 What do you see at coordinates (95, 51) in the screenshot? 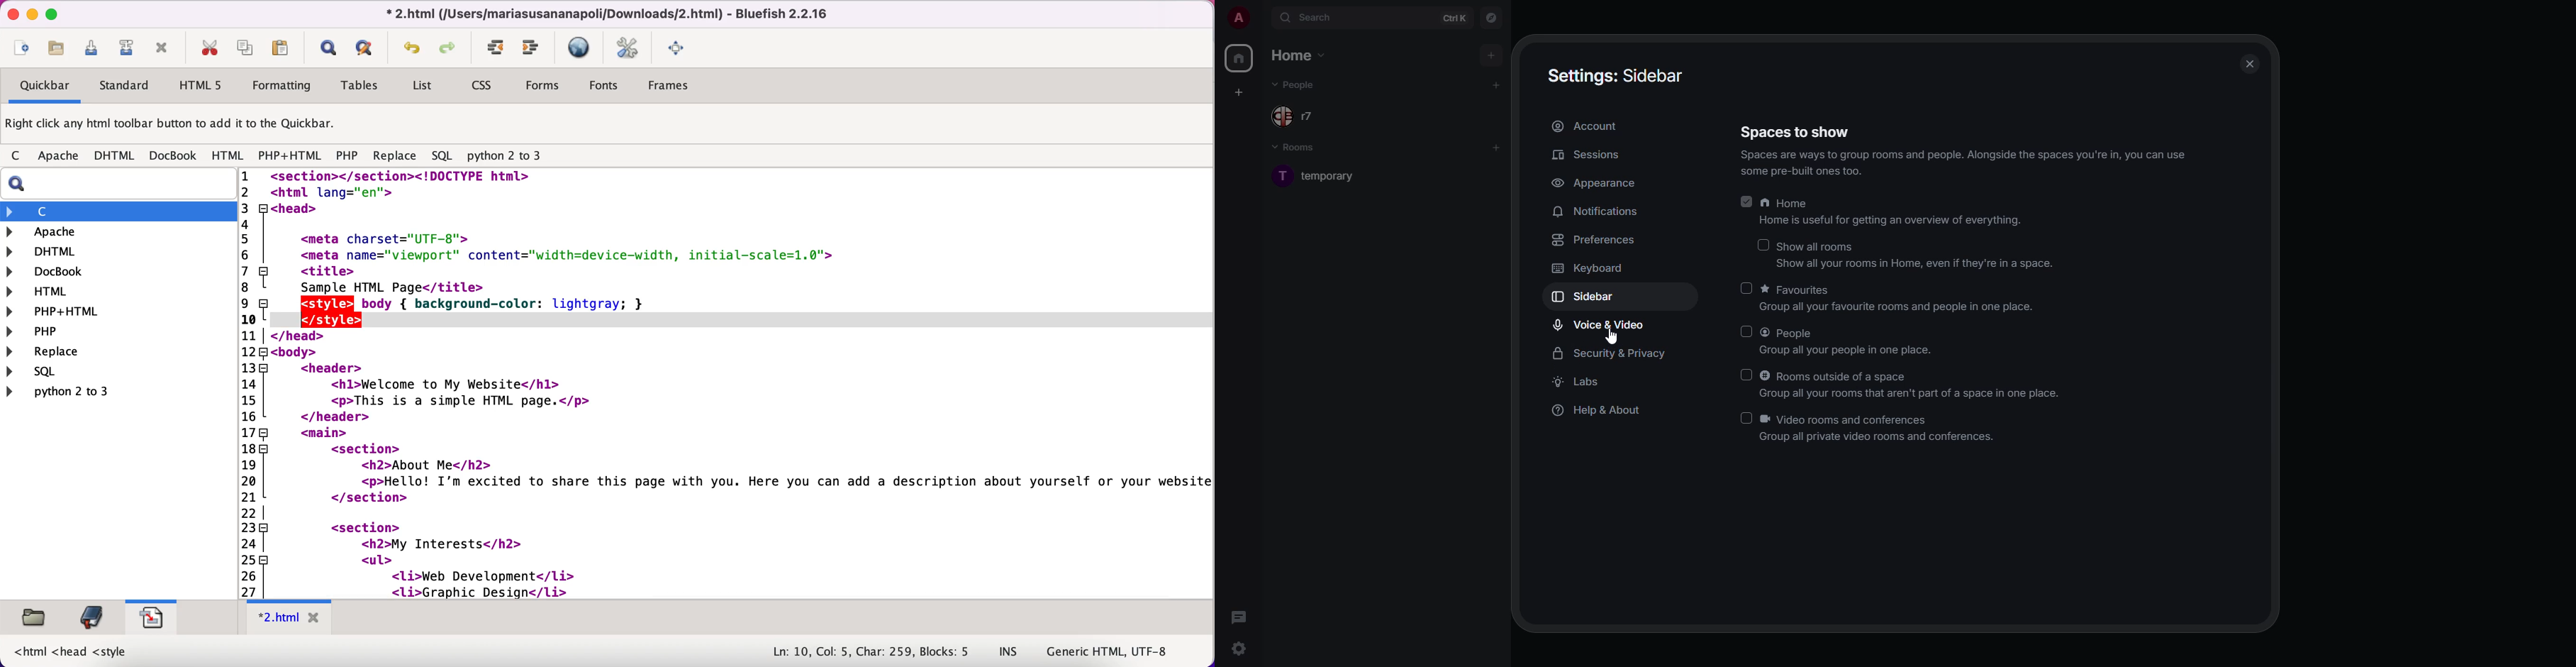
I see `save current file` at bounding box center [95, 51].